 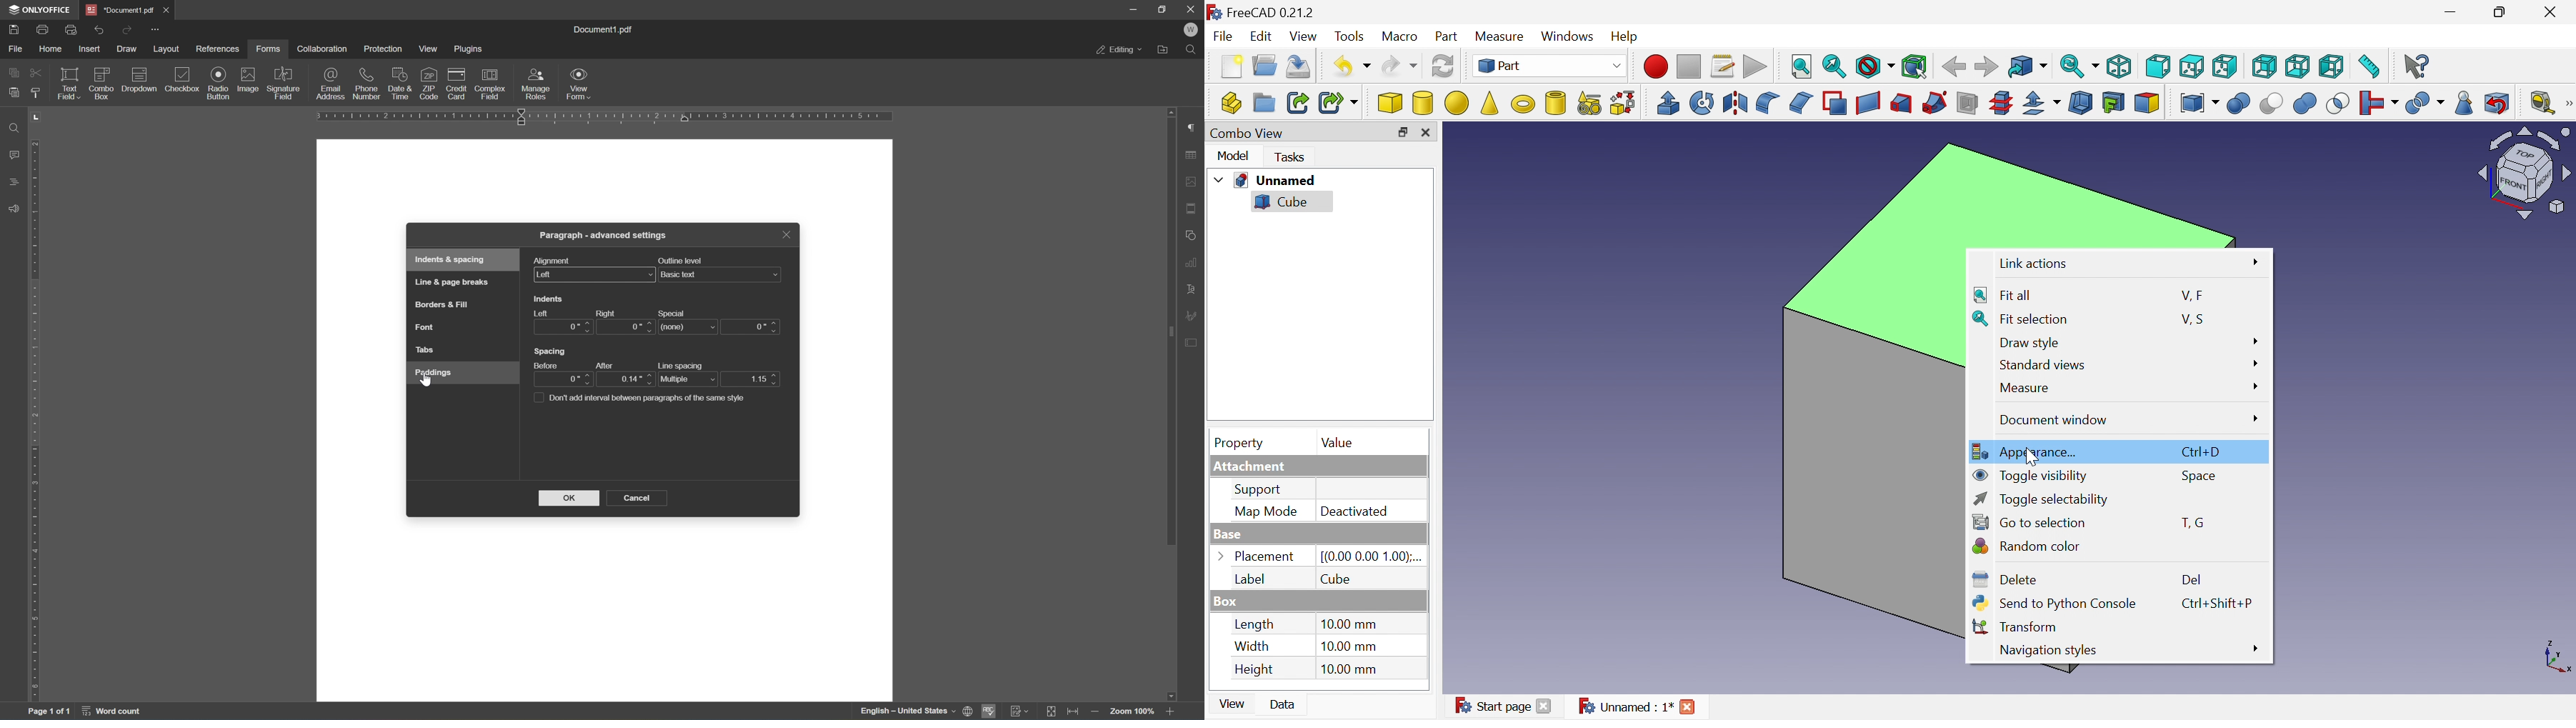 I want to click on Sphere, so click(x=1457, y=103).